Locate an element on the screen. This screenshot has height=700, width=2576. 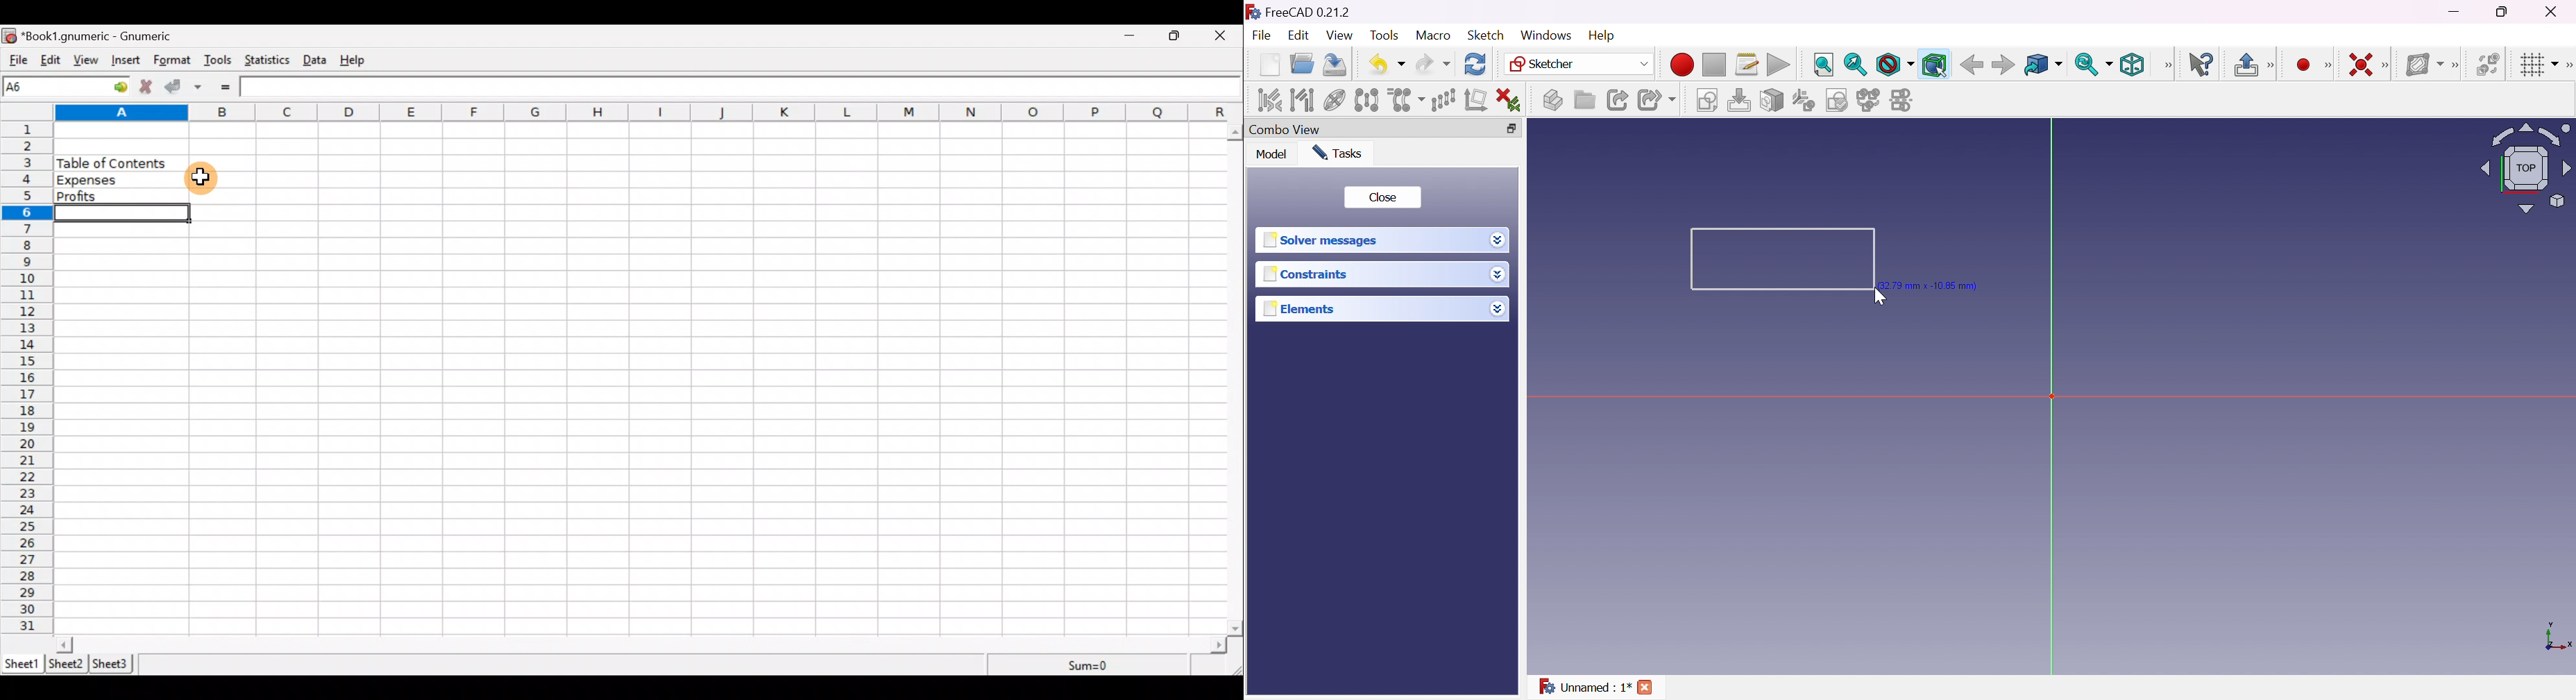
Drop down is located at coordinates (1498, 240).